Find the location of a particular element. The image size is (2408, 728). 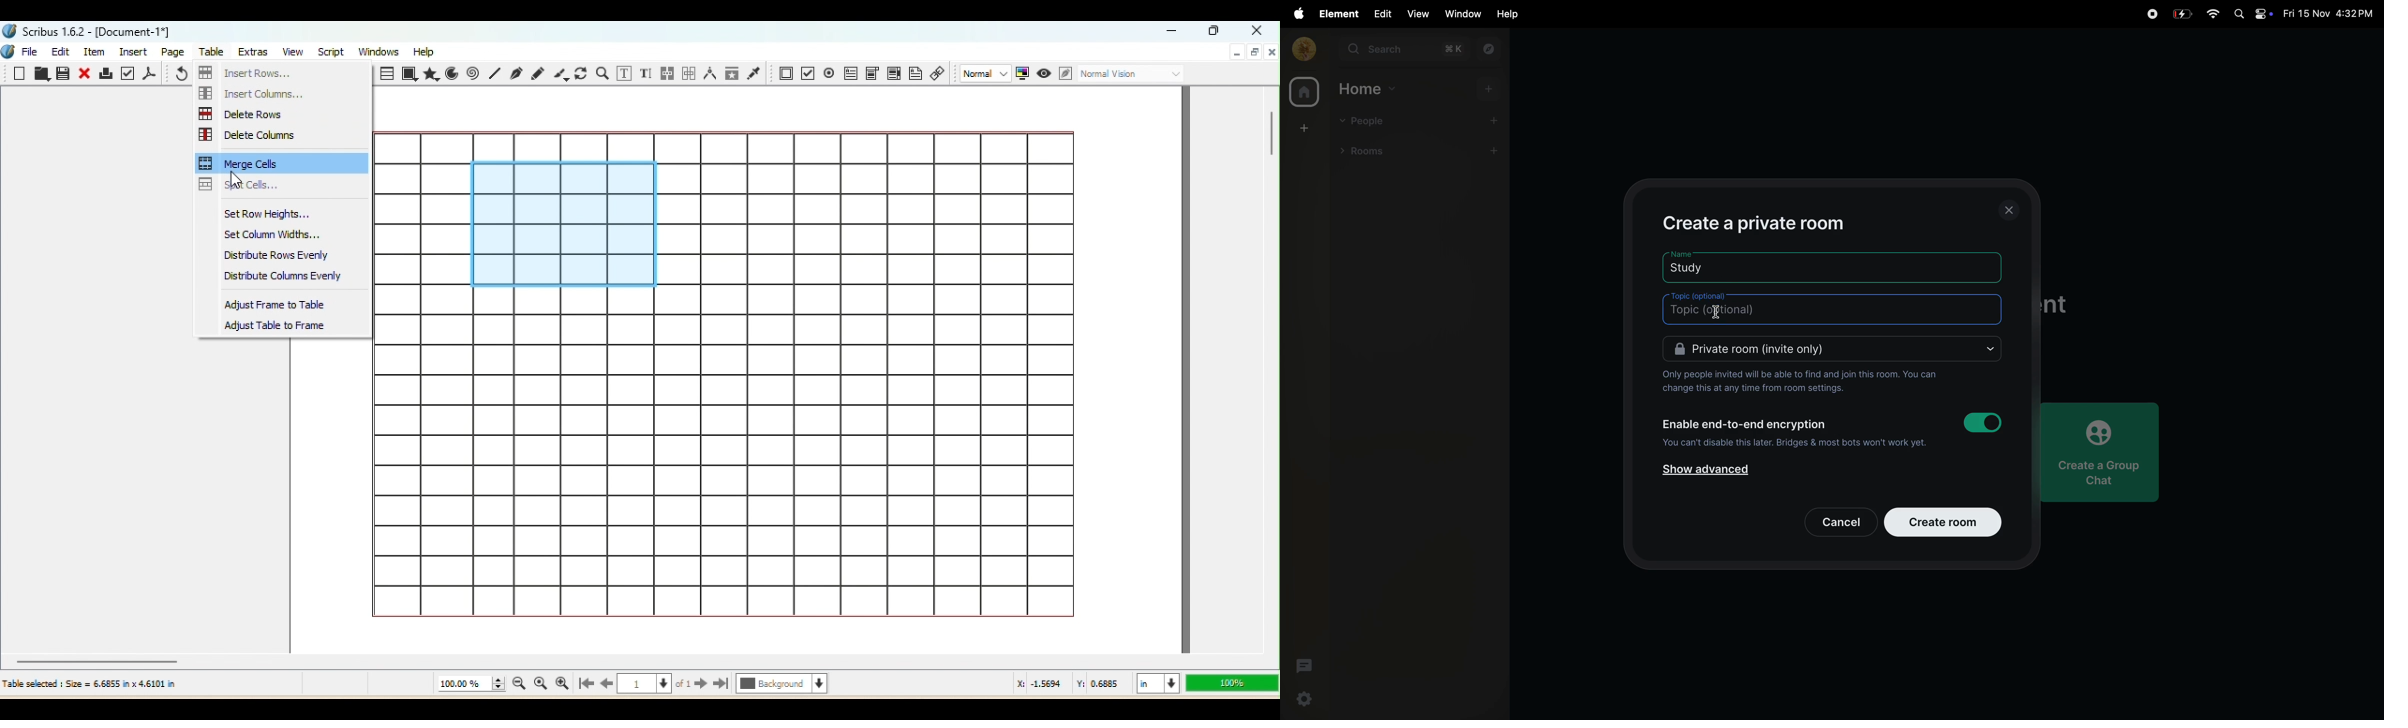

Zoom level is located at coordinates (1230, 683).